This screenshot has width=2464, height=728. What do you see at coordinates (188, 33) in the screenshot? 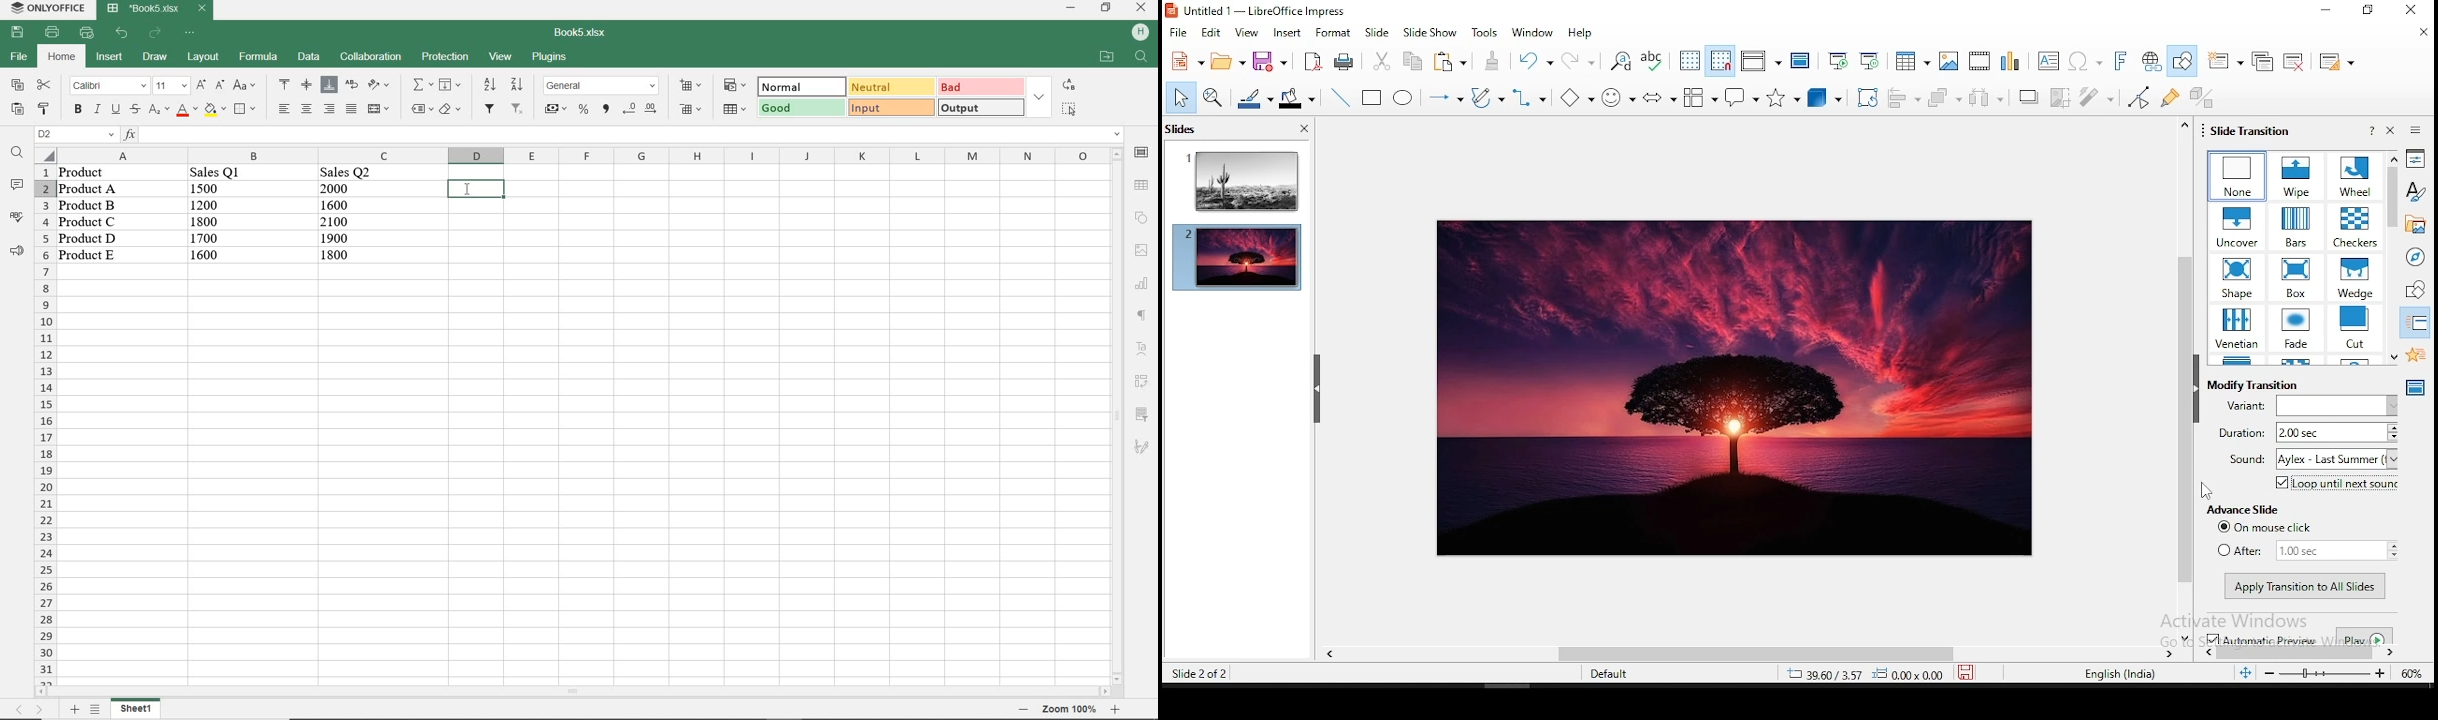
I see `customize quick access toolbar` at bounding box center [188, 33].